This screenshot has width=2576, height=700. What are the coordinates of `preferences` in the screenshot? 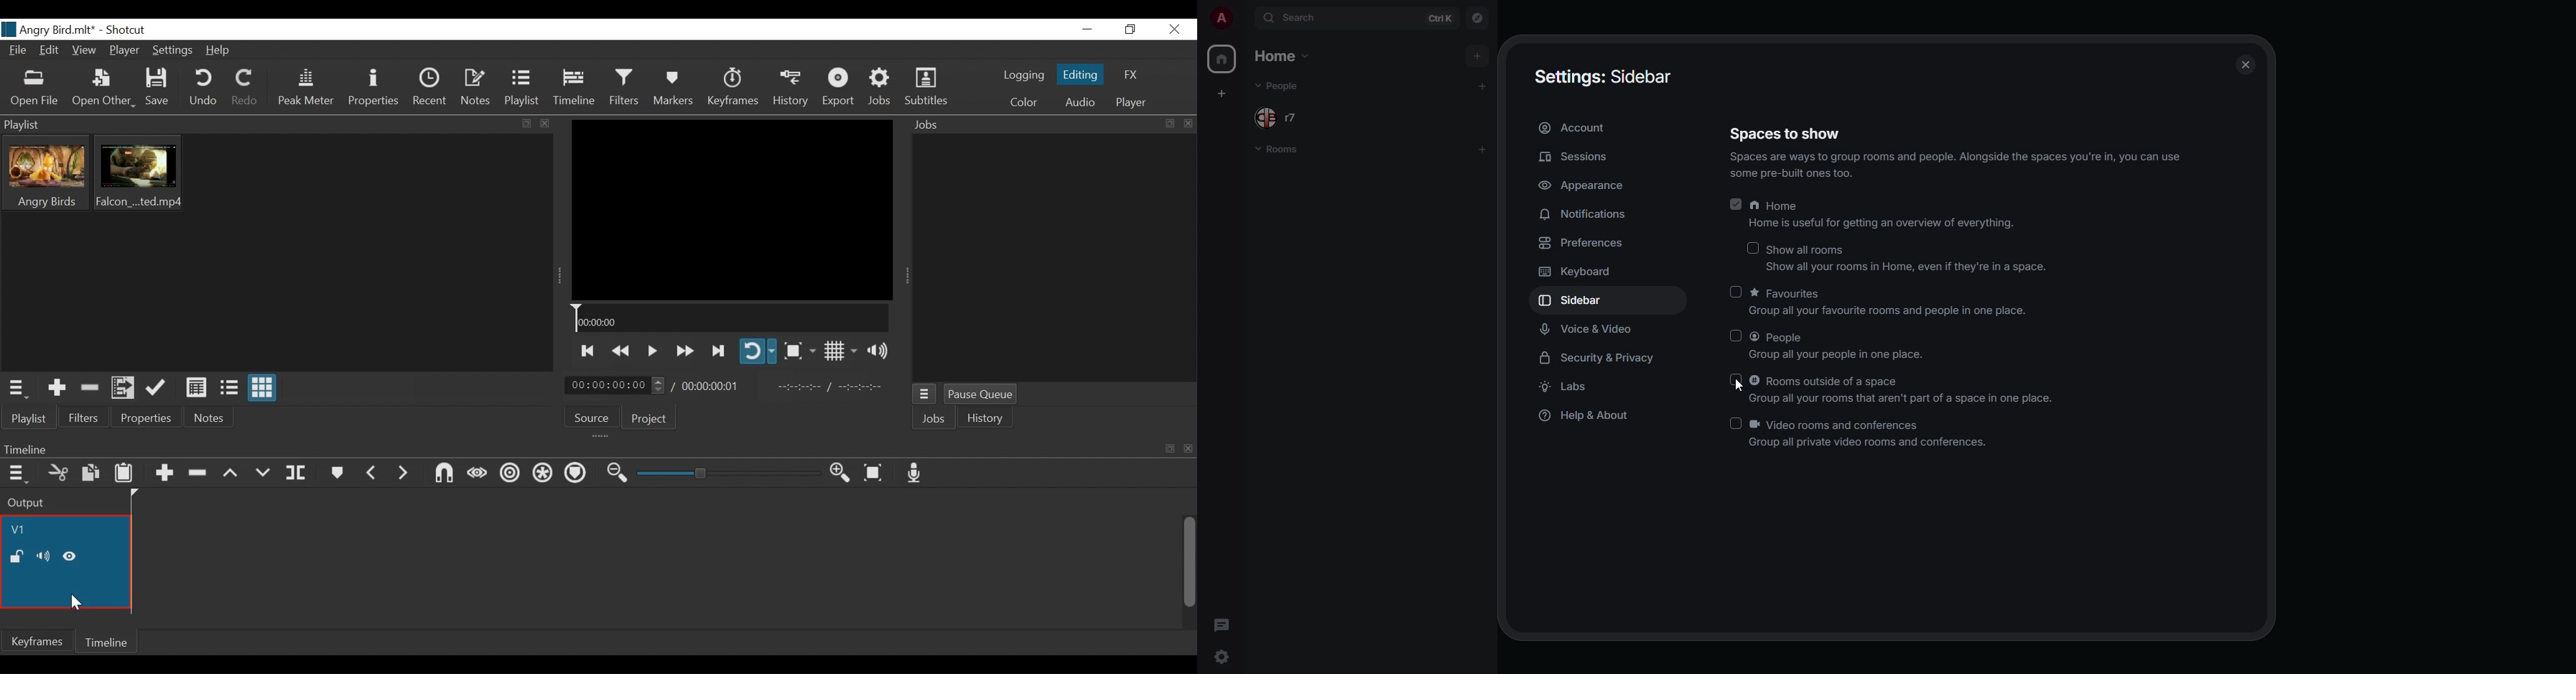 It's located at (1583, 242).